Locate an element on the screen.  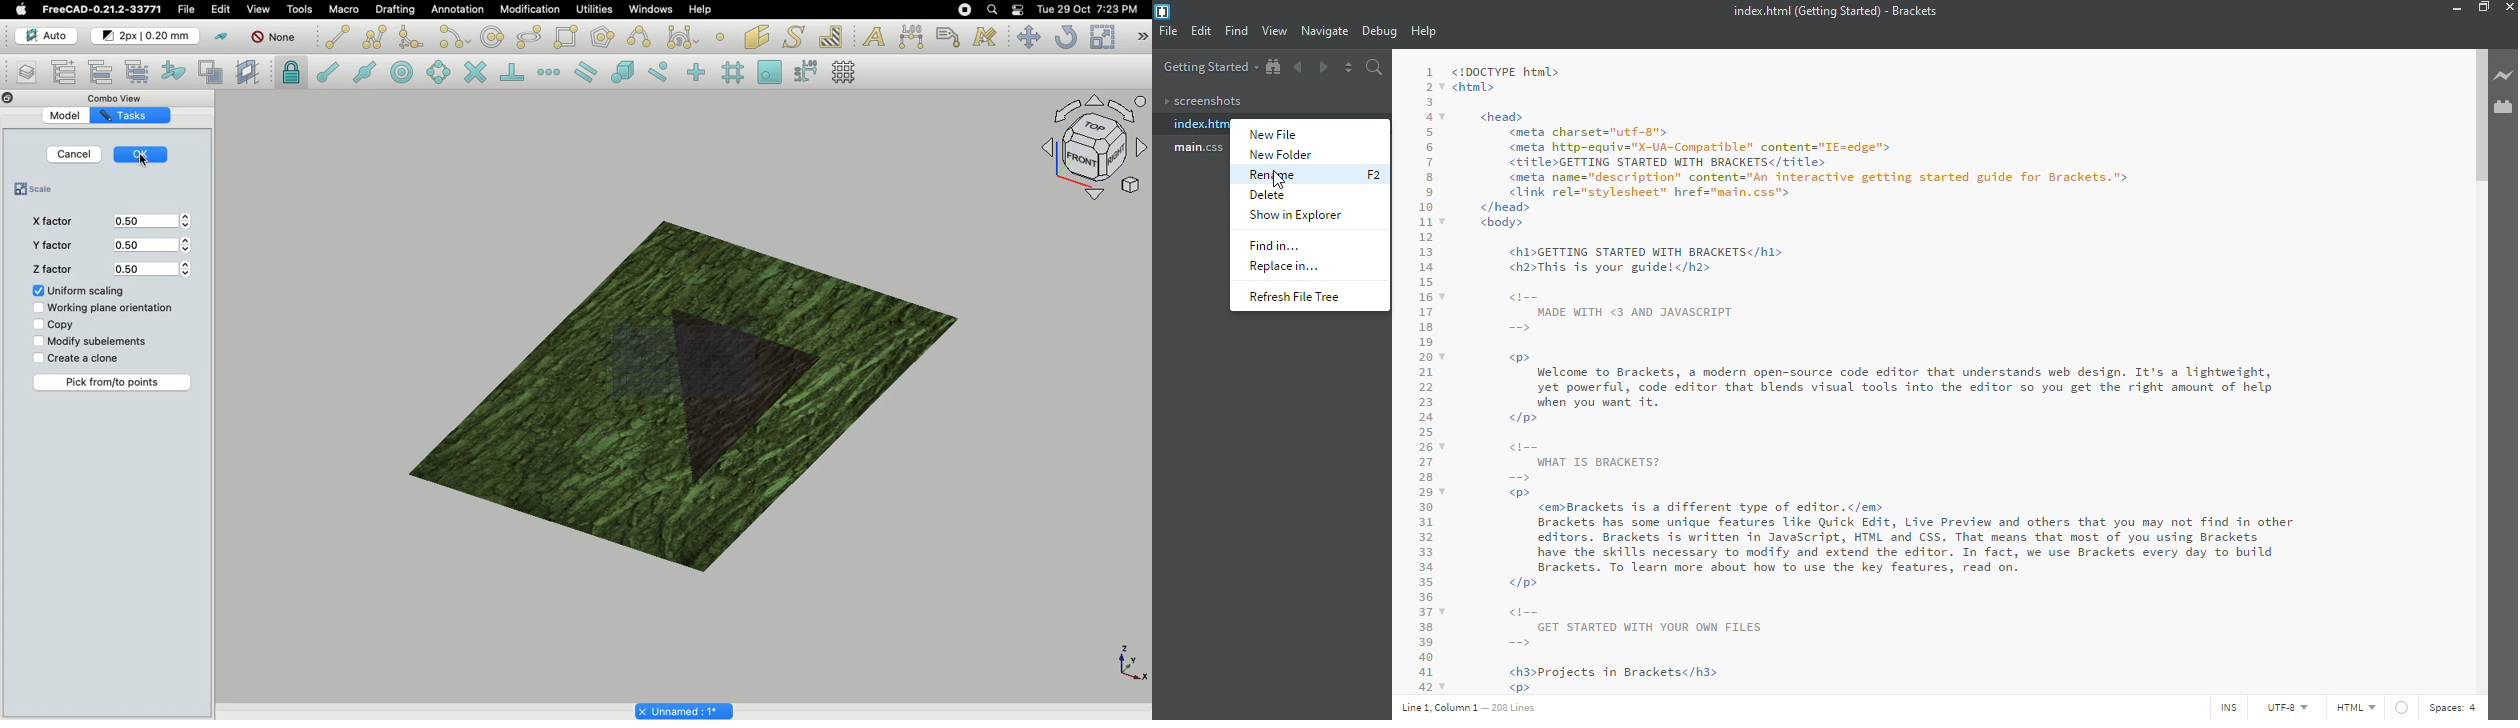
Snap near is located at coordinates (658, 73).